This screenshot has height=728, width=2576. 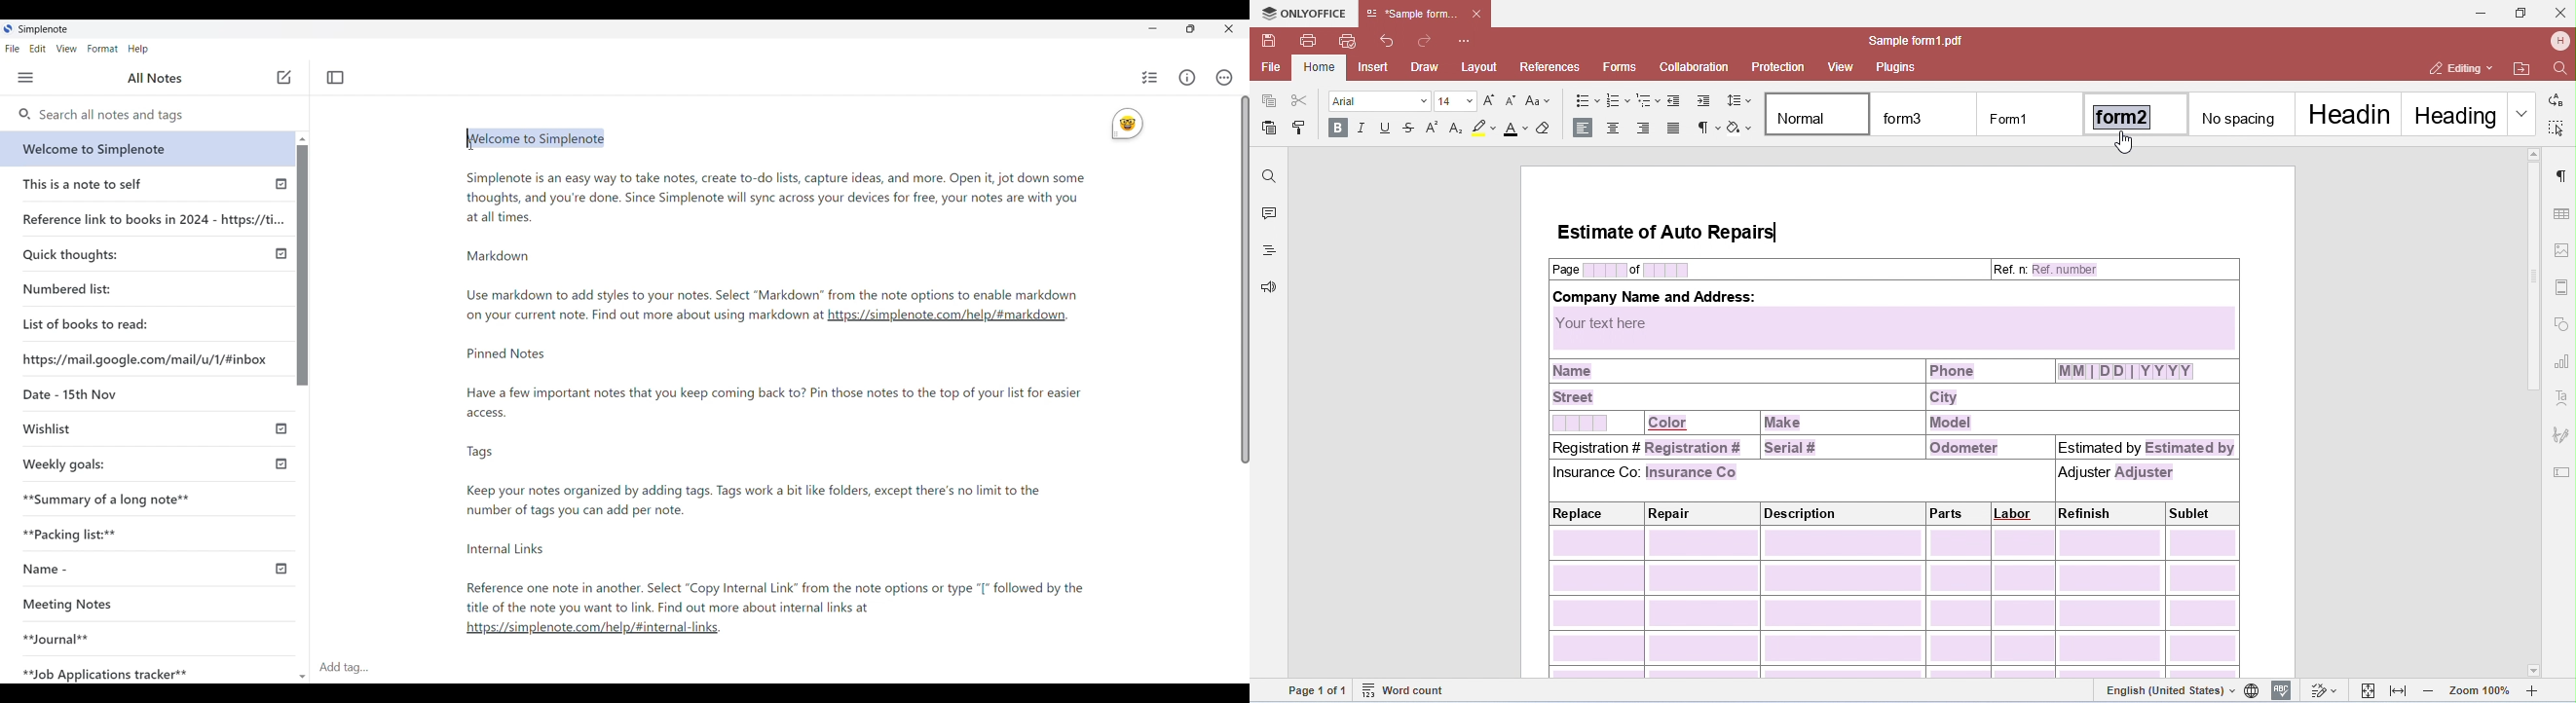 What do you see at coordinates (83, 184) in the screenshot?
I see `This is a note to self` at bounding box center [83, 184].